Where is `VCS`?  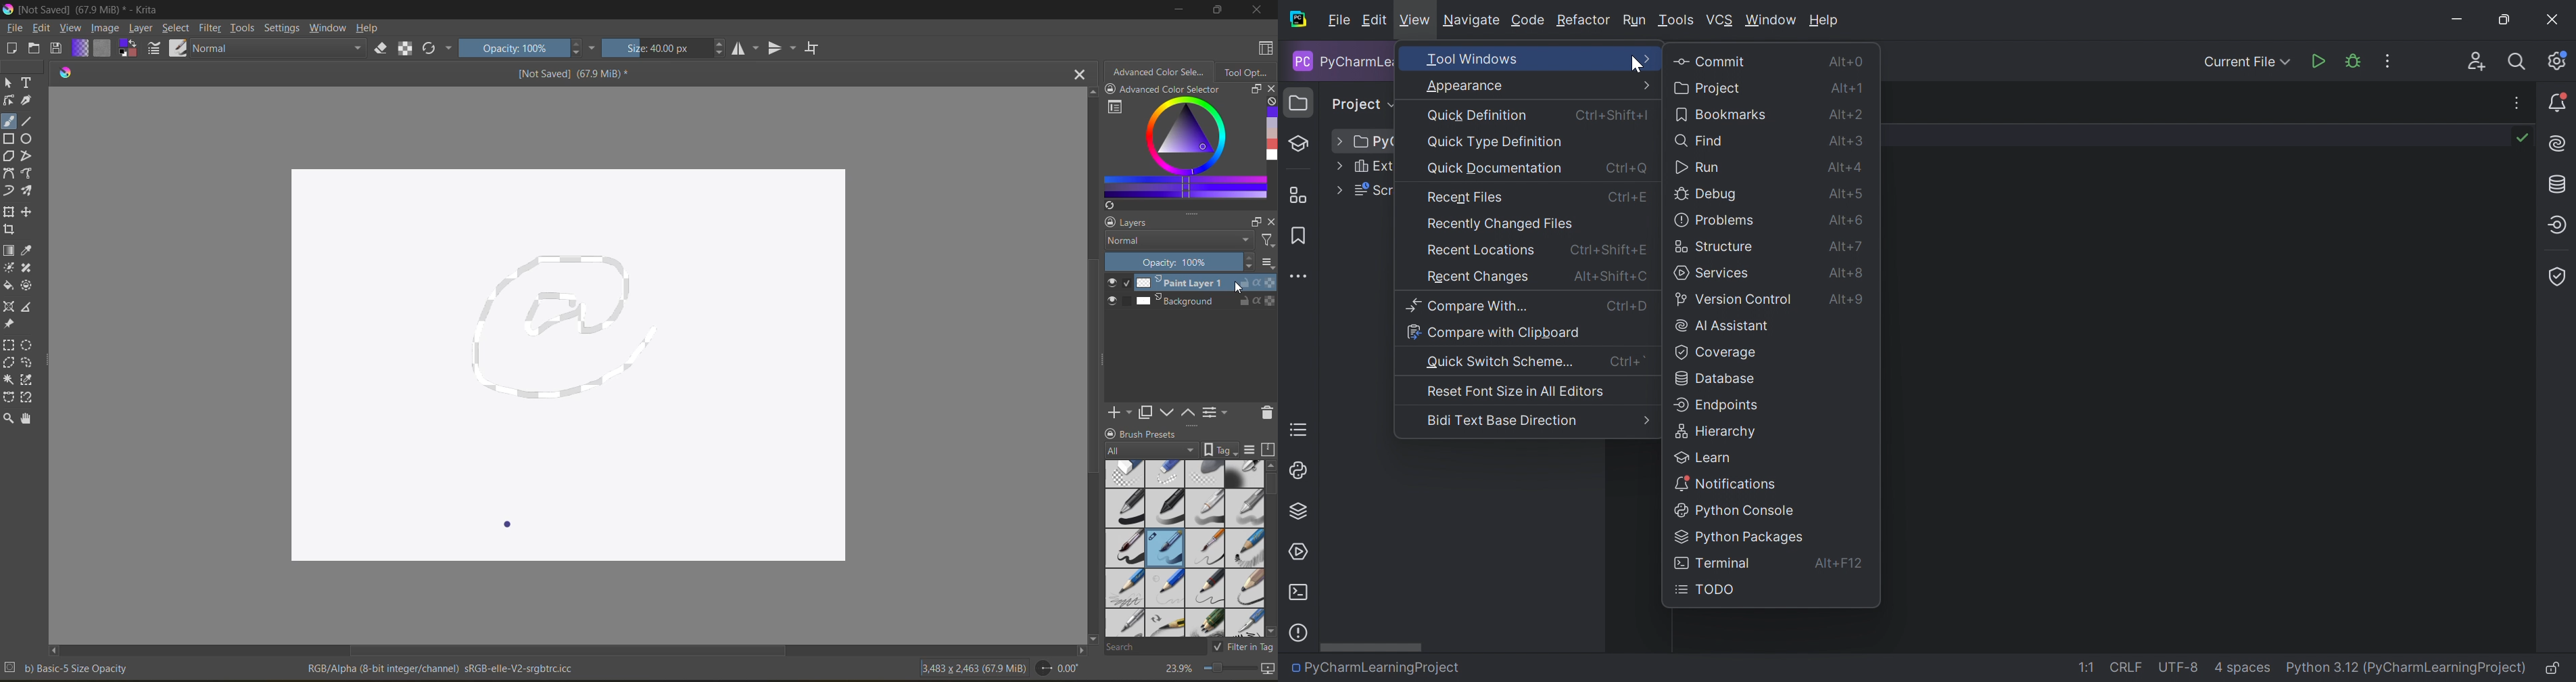
VCS is located at coordinates (1720, 20).